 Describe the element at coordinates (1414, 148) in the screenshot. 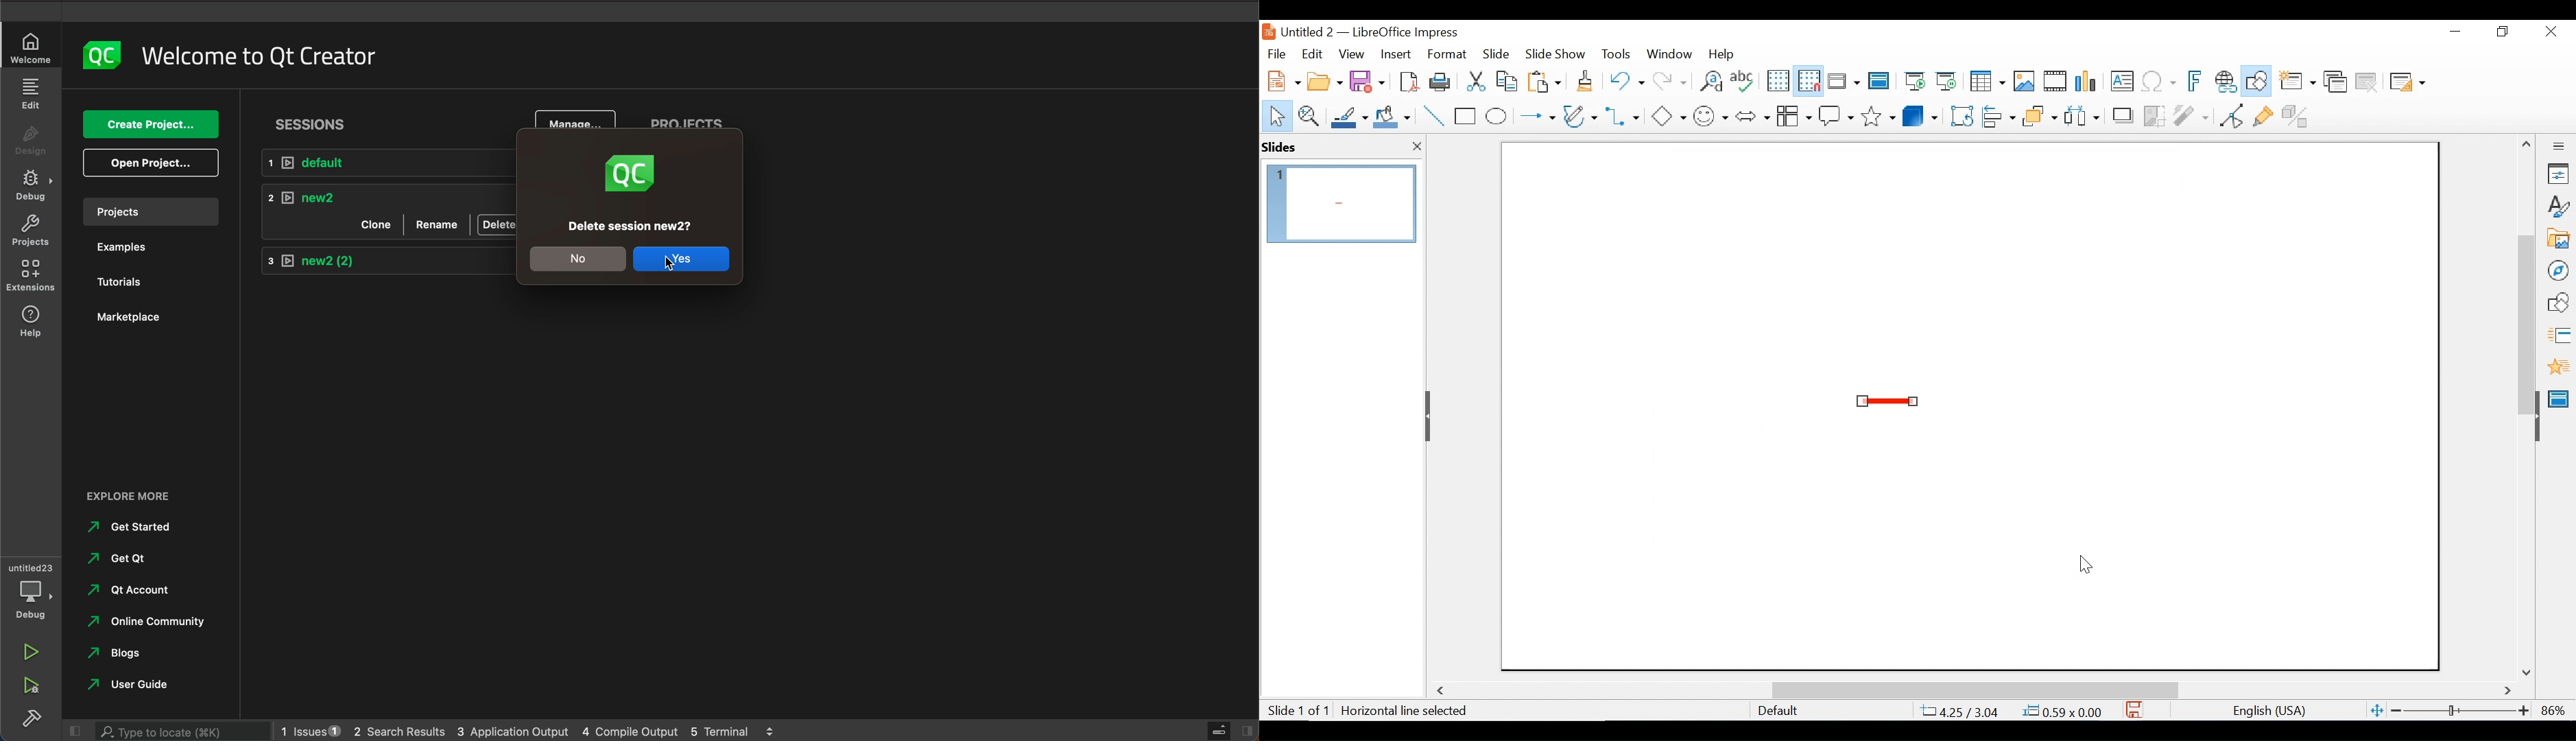

I see `close` at that location.